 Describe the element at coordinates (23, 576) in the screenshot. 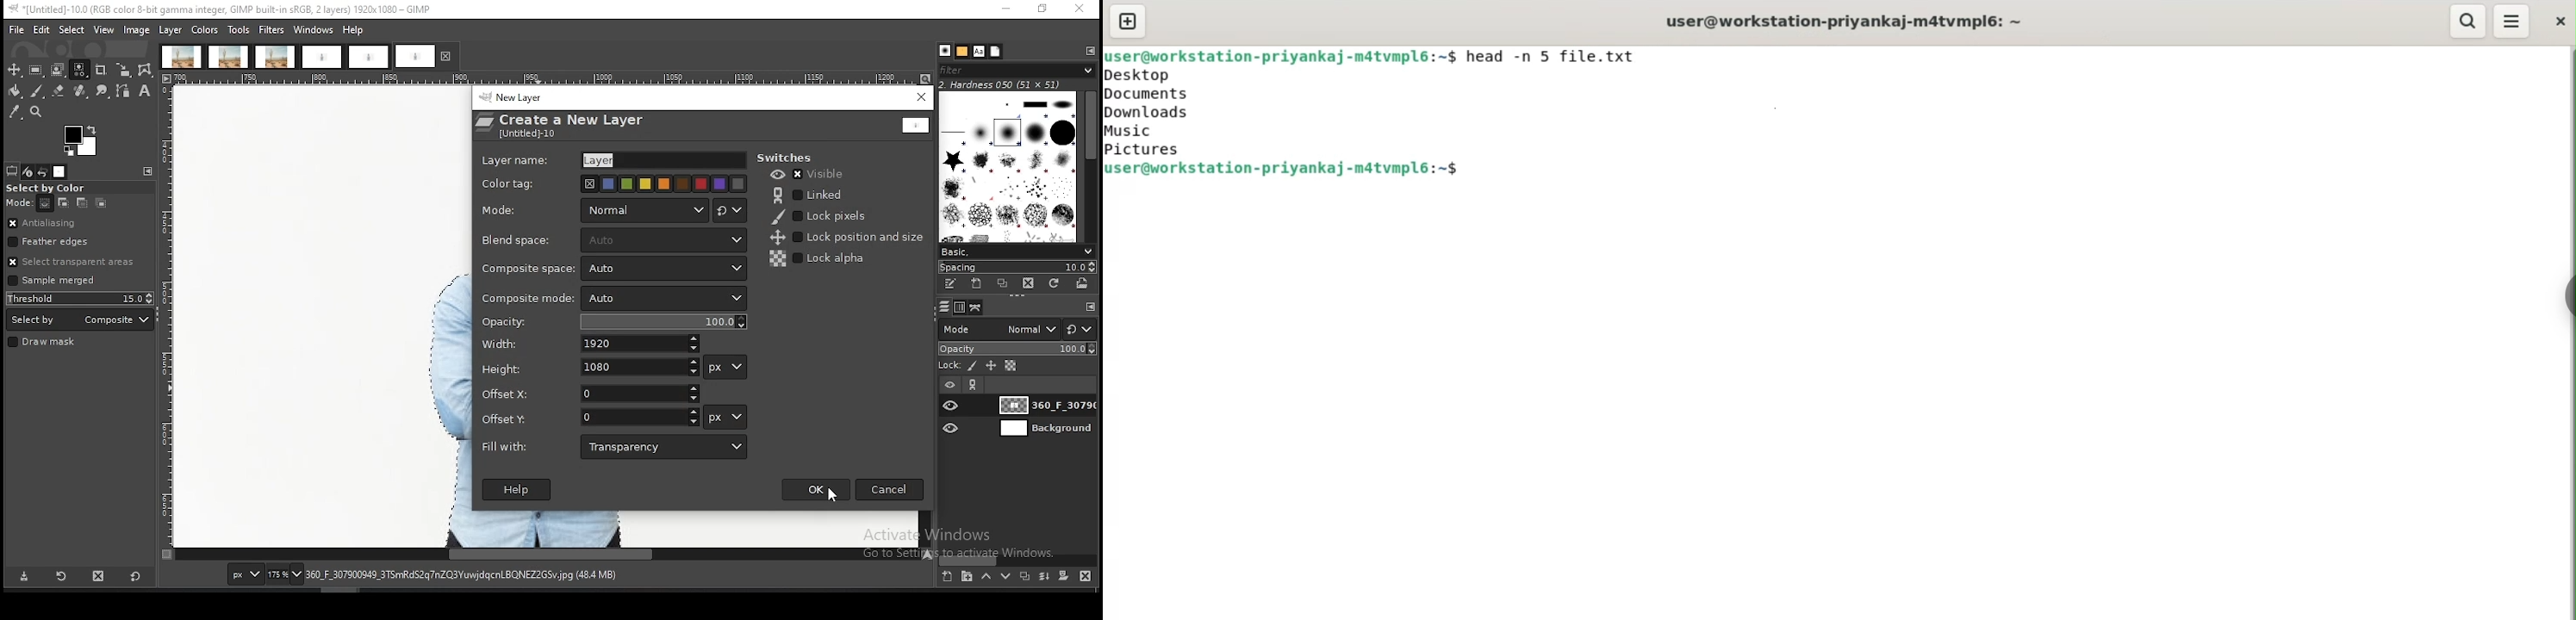

I see `save tool preset` at that location.